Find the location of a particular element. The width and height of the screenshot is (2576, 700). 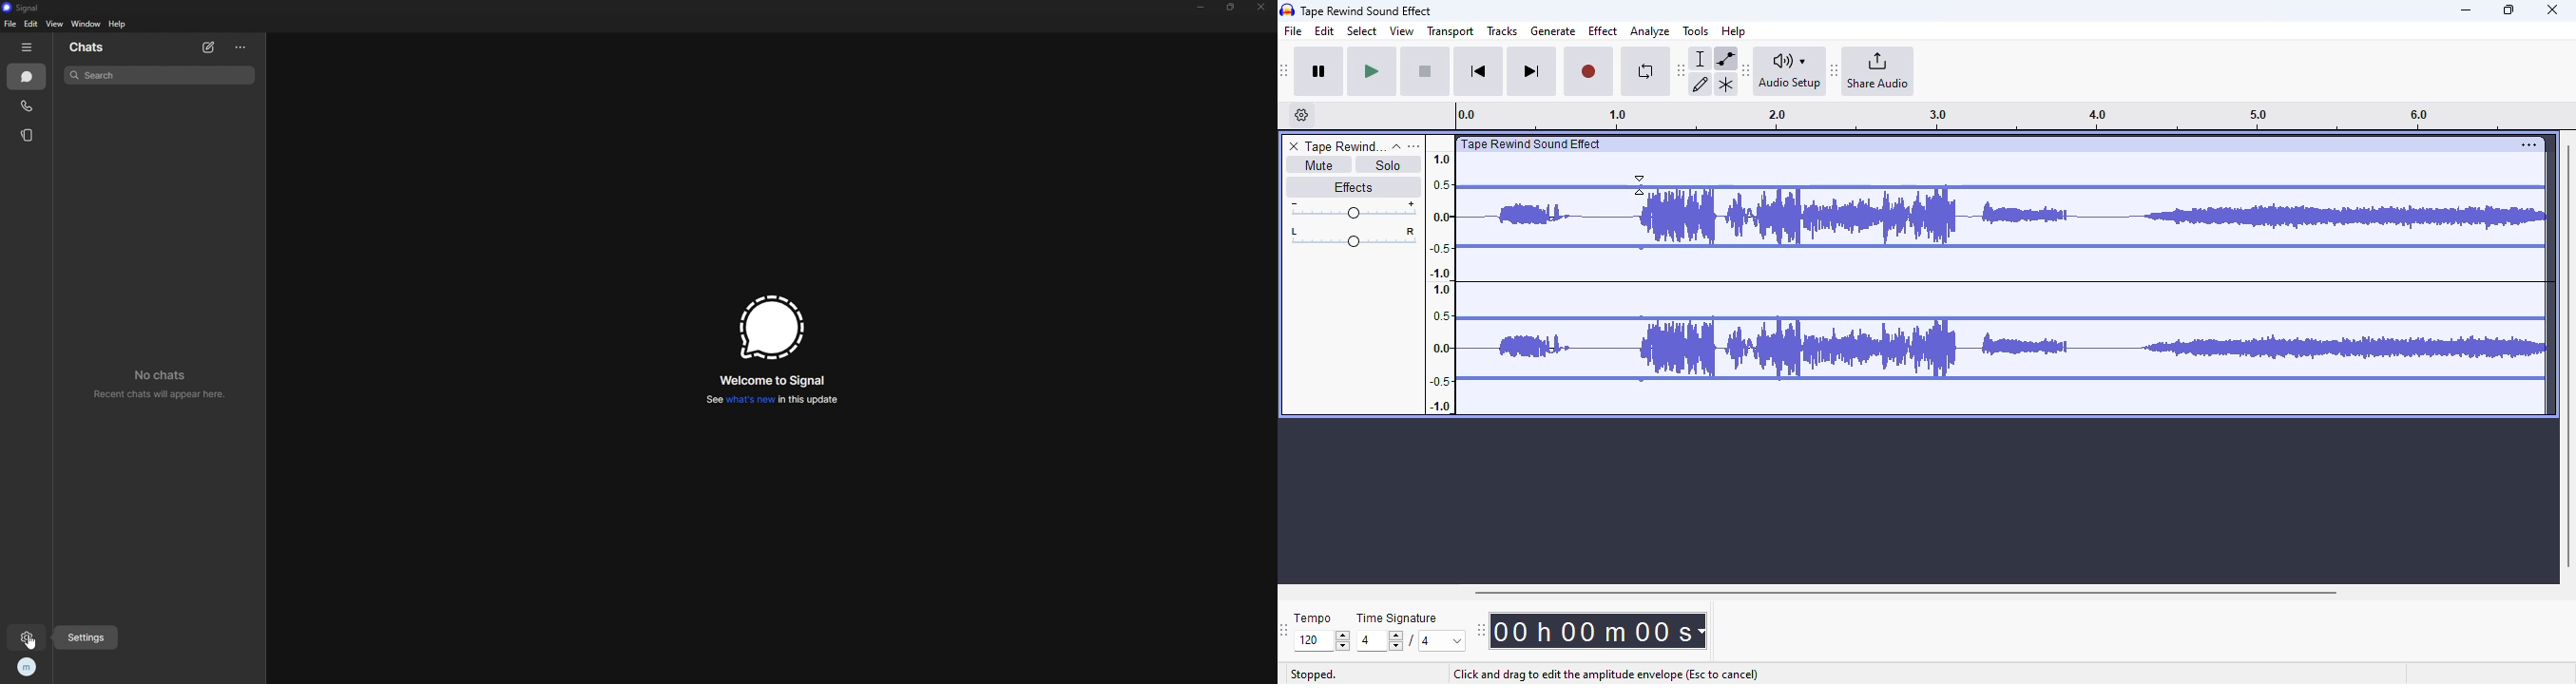

Move audacity tools toolbar is located at coordinates (1682, 69).